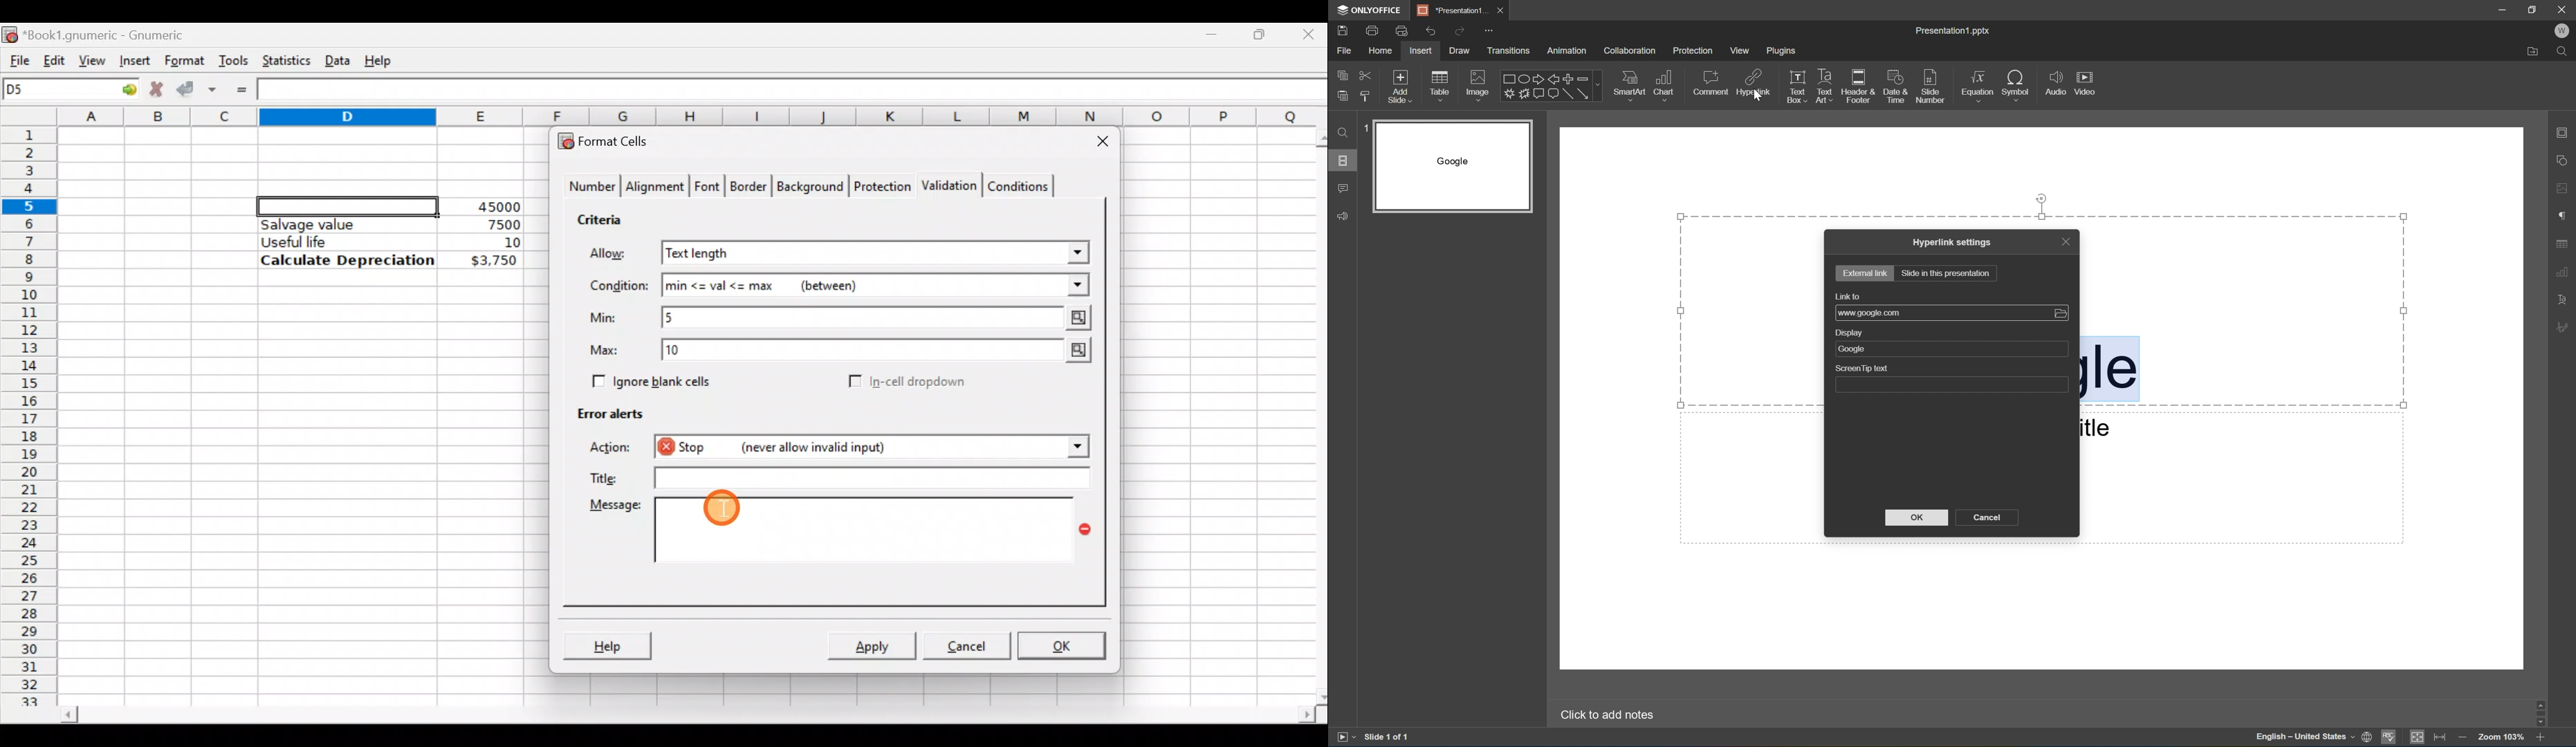 Image resolution: width=2576 pixels, height=756 pixels. I want to click on Max value = 10, so click(880, 353).